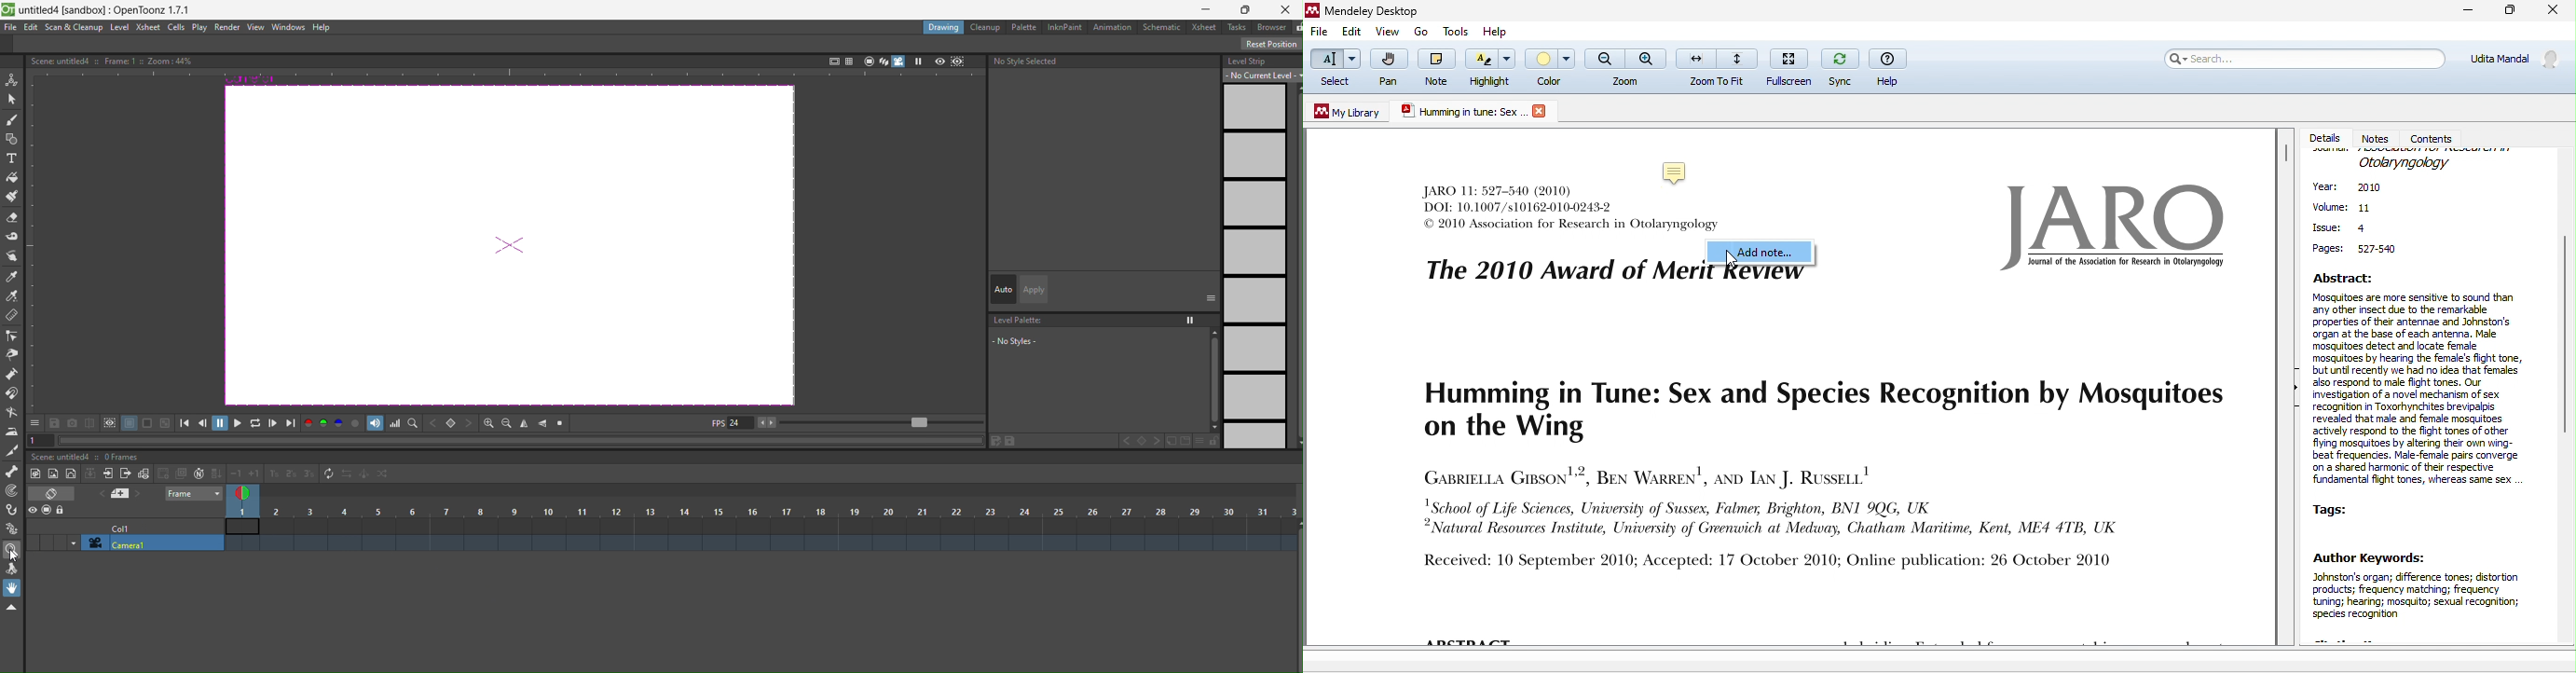 This screenshot has height=700, width=2576. Describe the element at coordinates (2513, 64) in the screenshot. I see `account` at that location.